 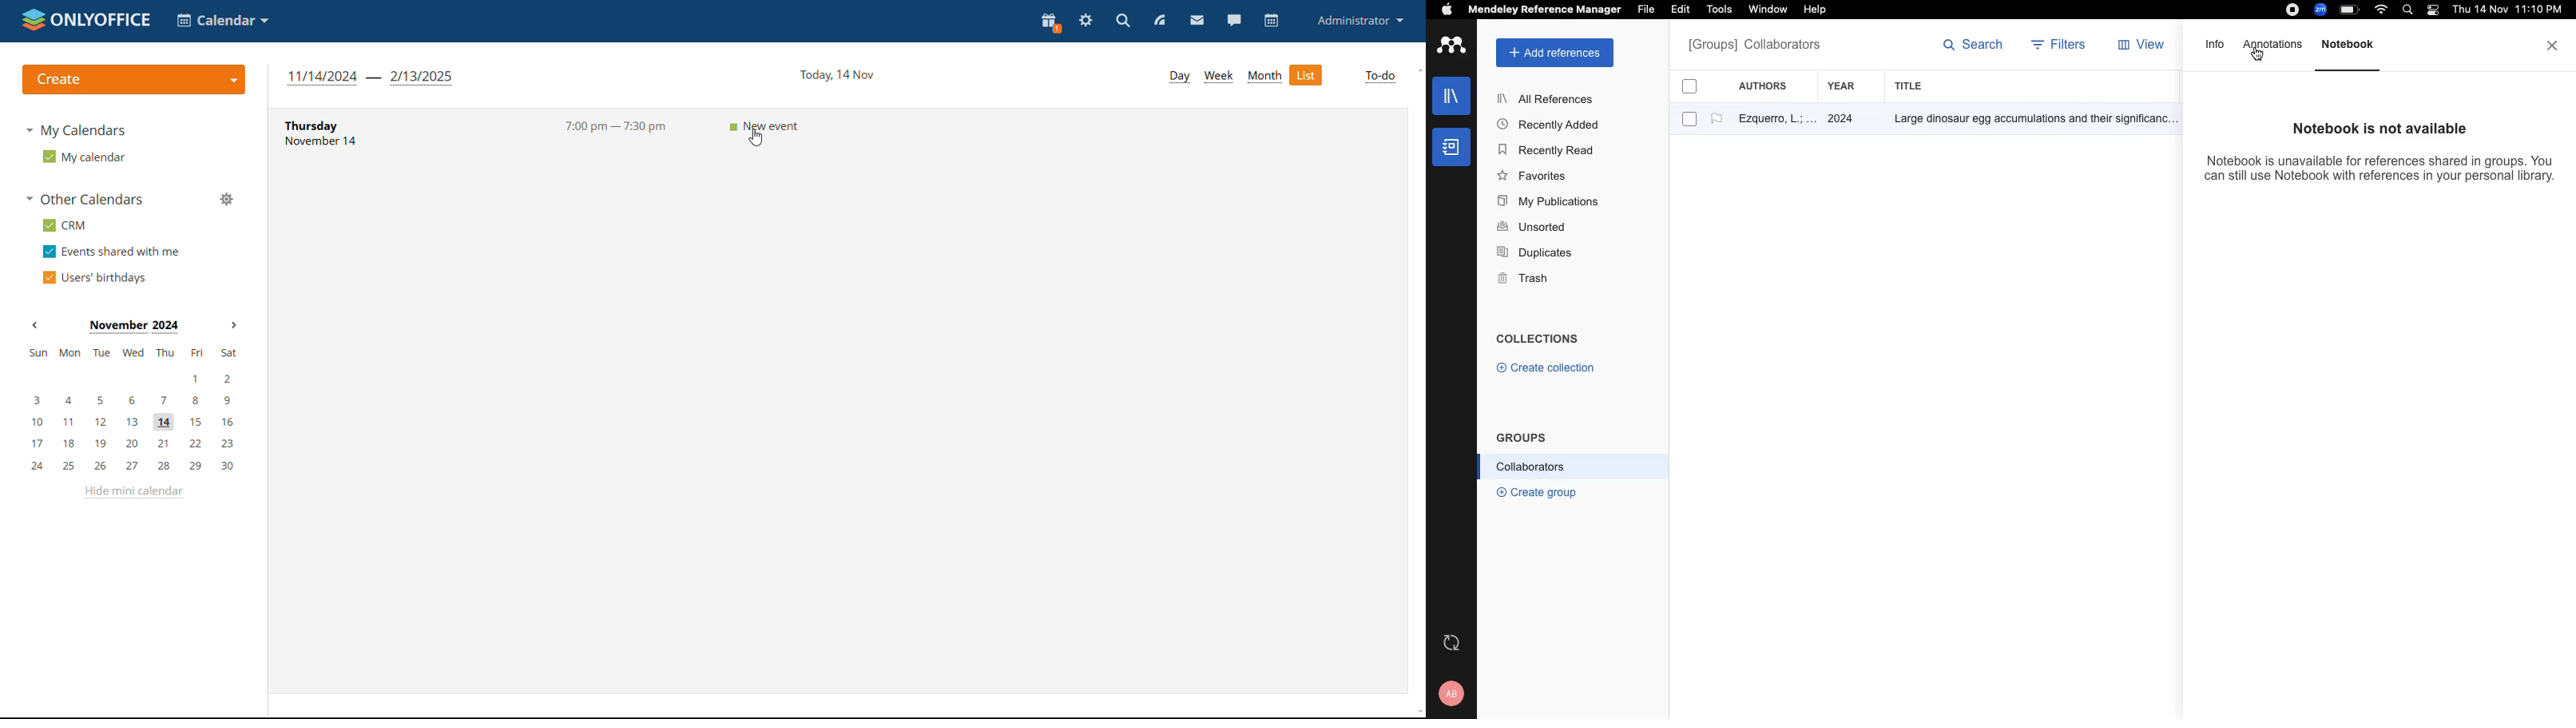 I want to click on ‘Window, so click(x=1769, y=11).